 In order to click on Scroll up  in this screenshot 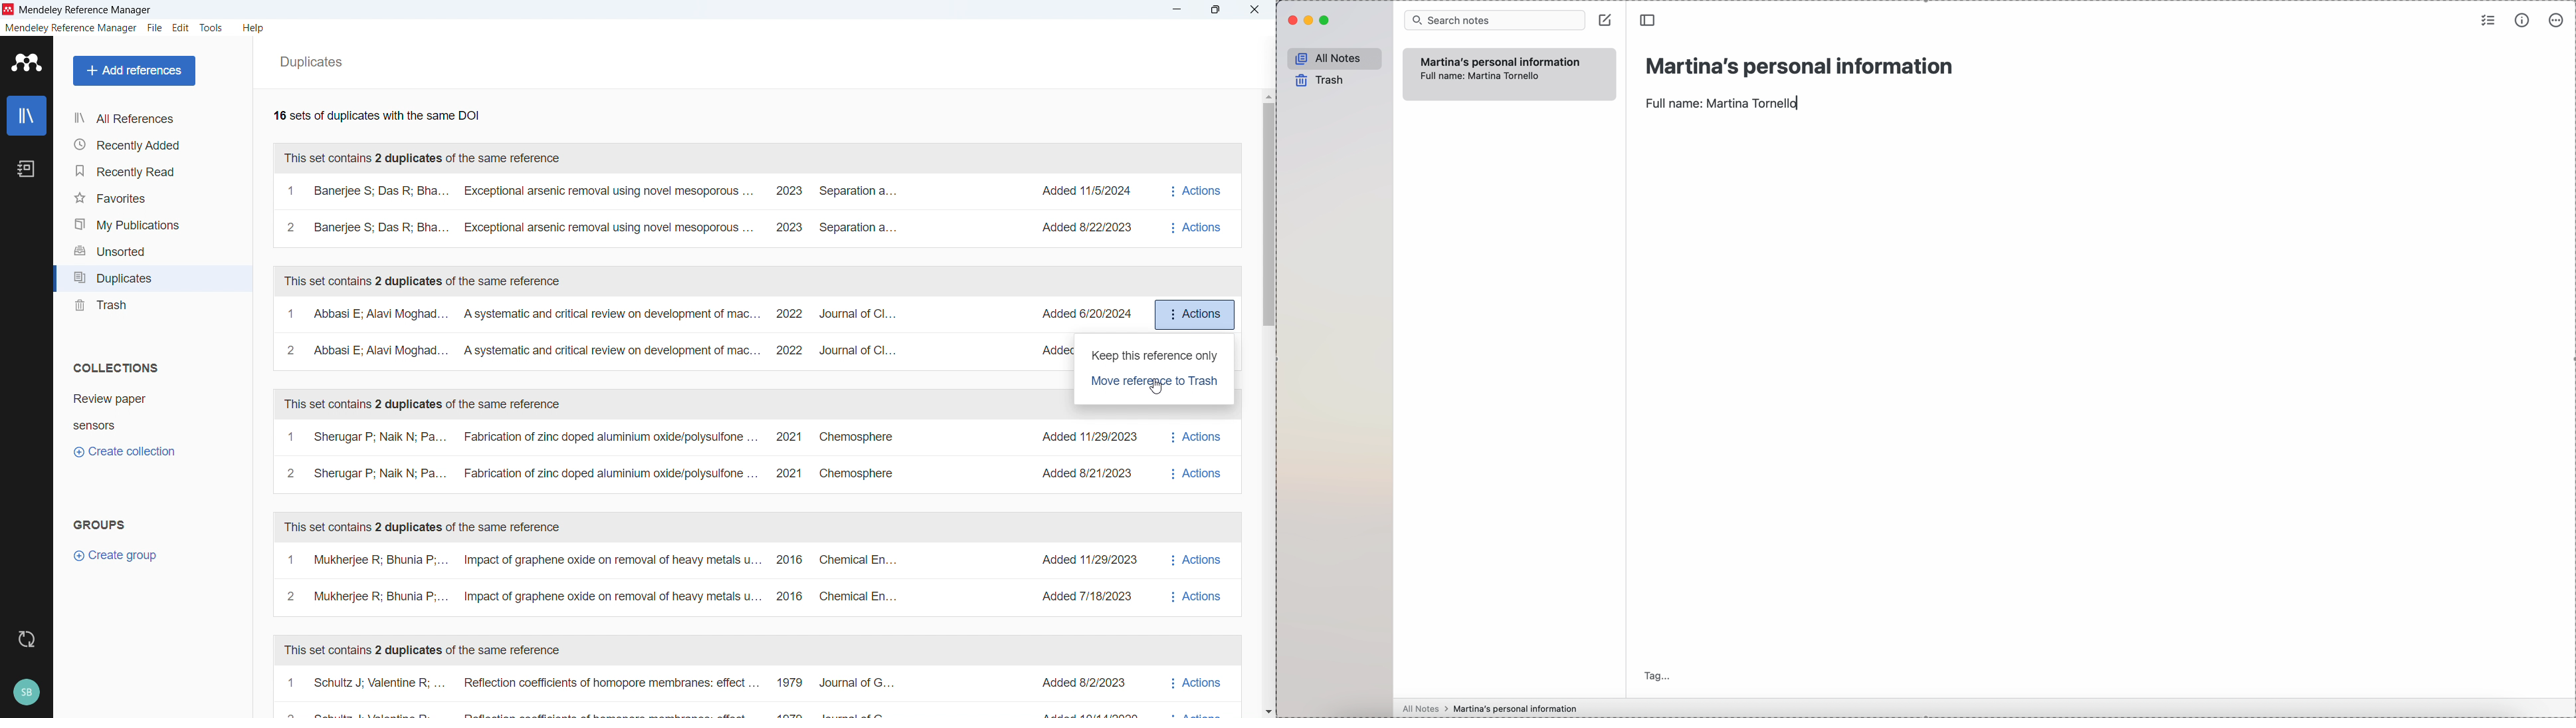, I will do `click(1268, 96)`.